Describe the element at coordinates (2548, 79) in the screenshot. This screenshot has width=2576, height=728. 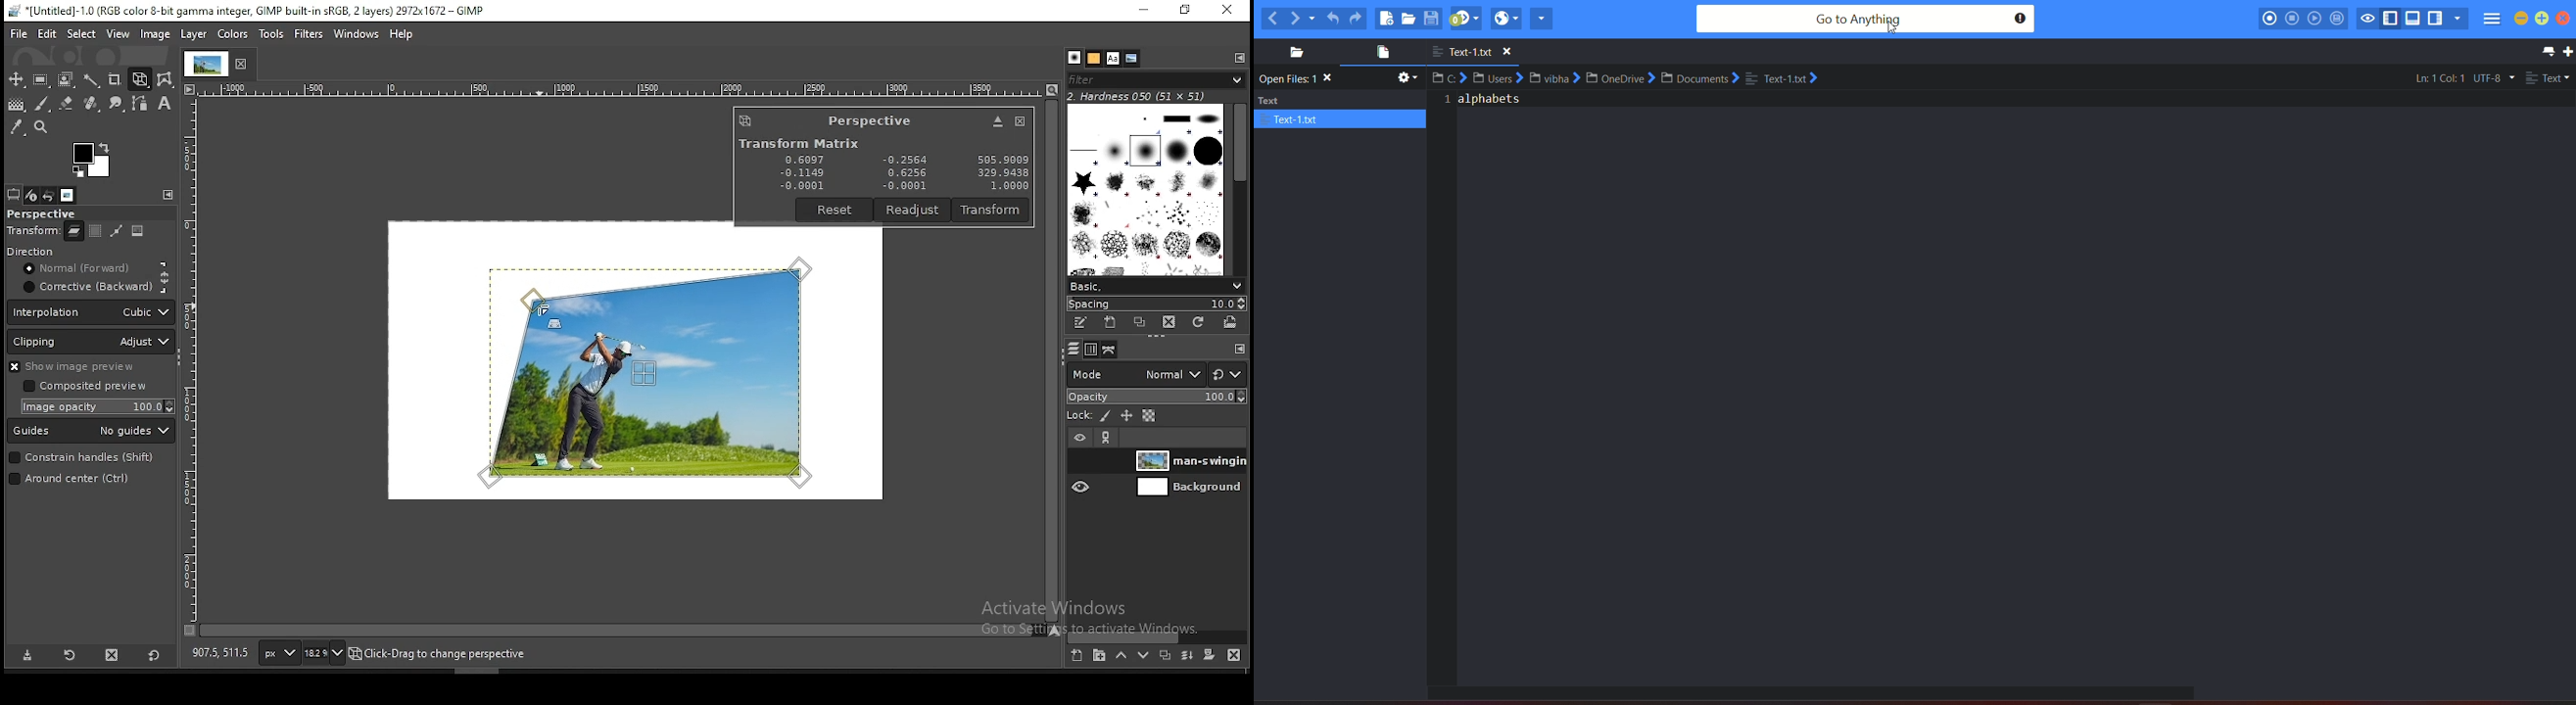
I see `file type` at that location.